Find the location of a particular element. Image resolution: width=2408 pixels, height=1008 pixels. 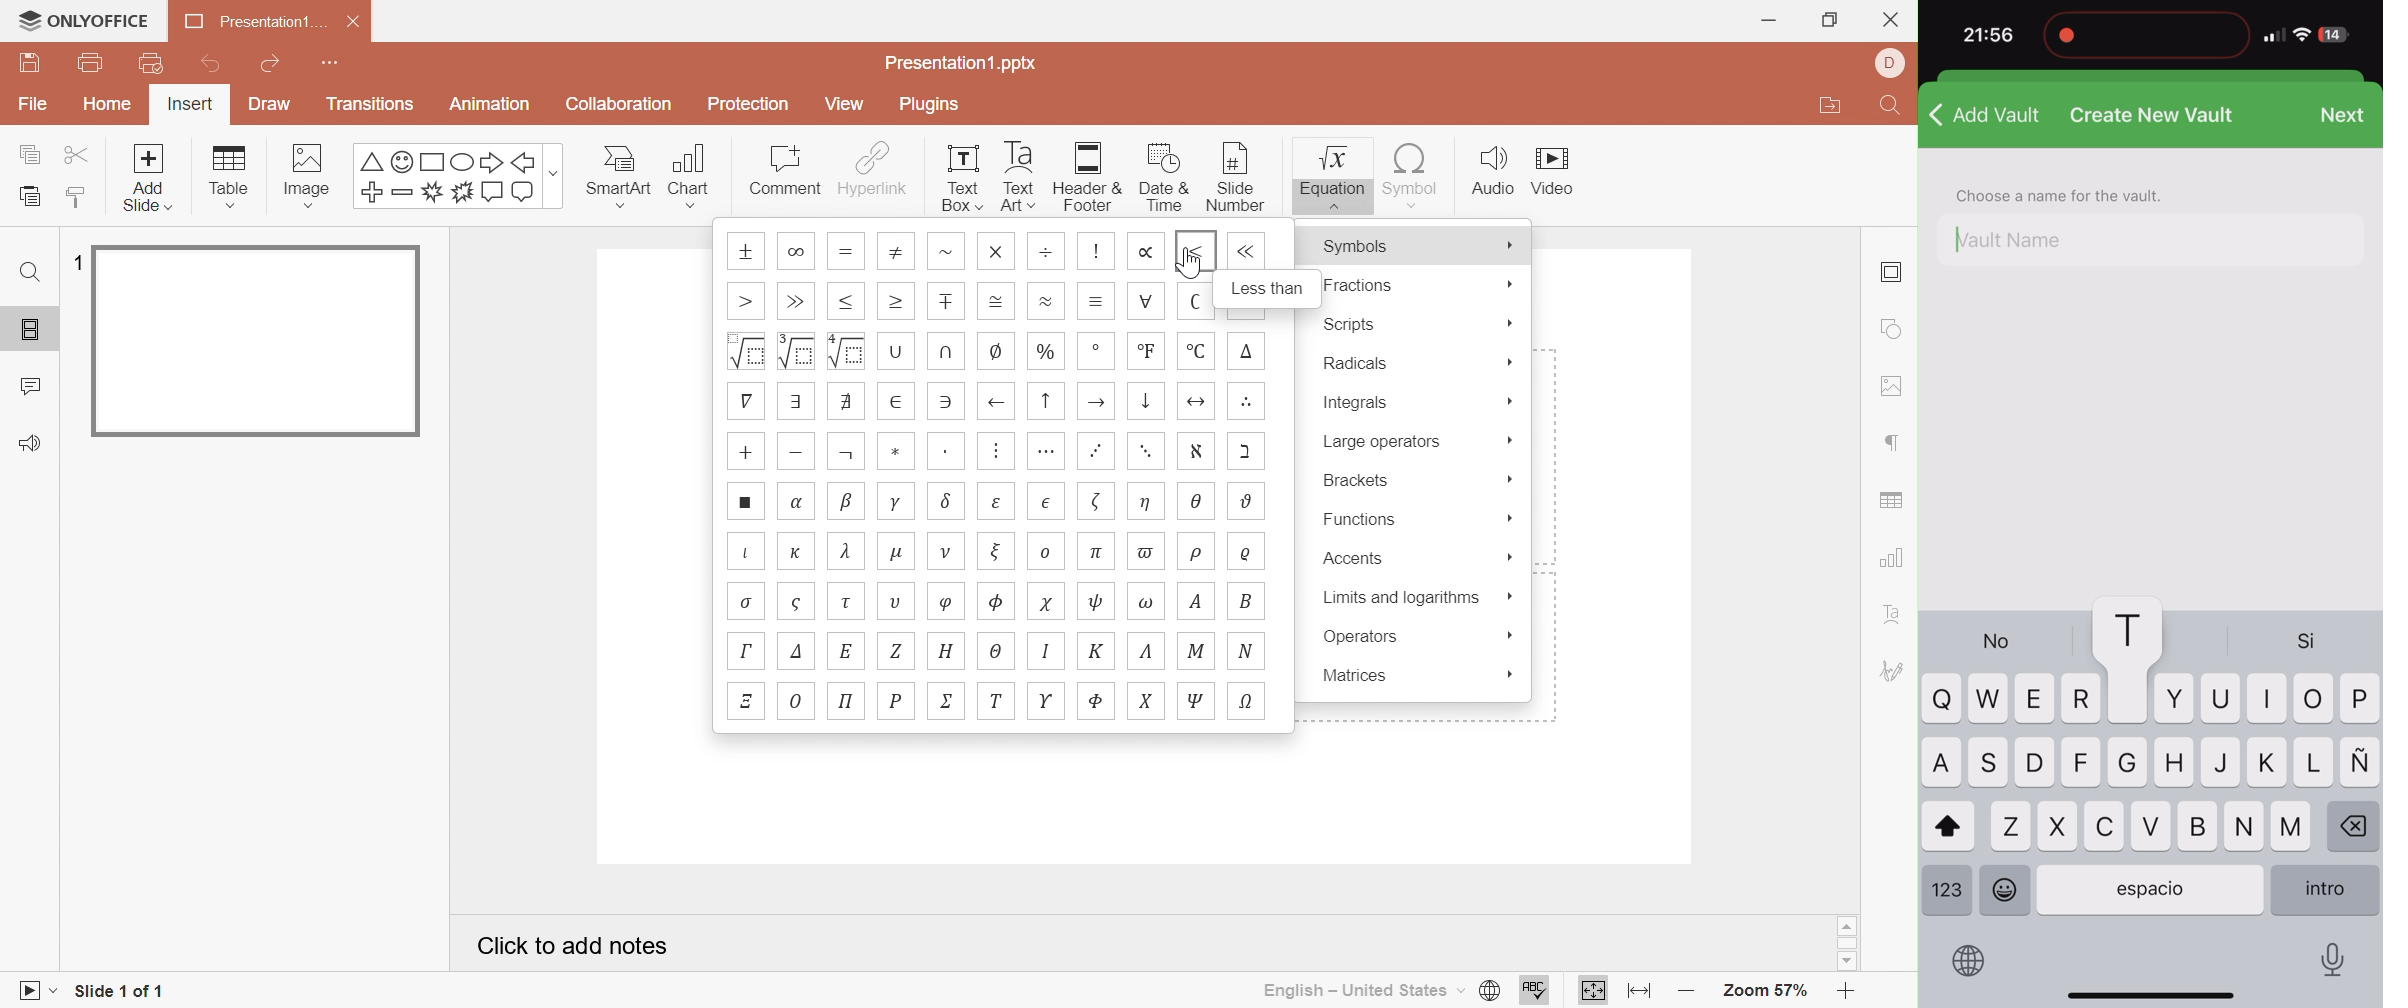

Find is located at coordinates (34, 274).